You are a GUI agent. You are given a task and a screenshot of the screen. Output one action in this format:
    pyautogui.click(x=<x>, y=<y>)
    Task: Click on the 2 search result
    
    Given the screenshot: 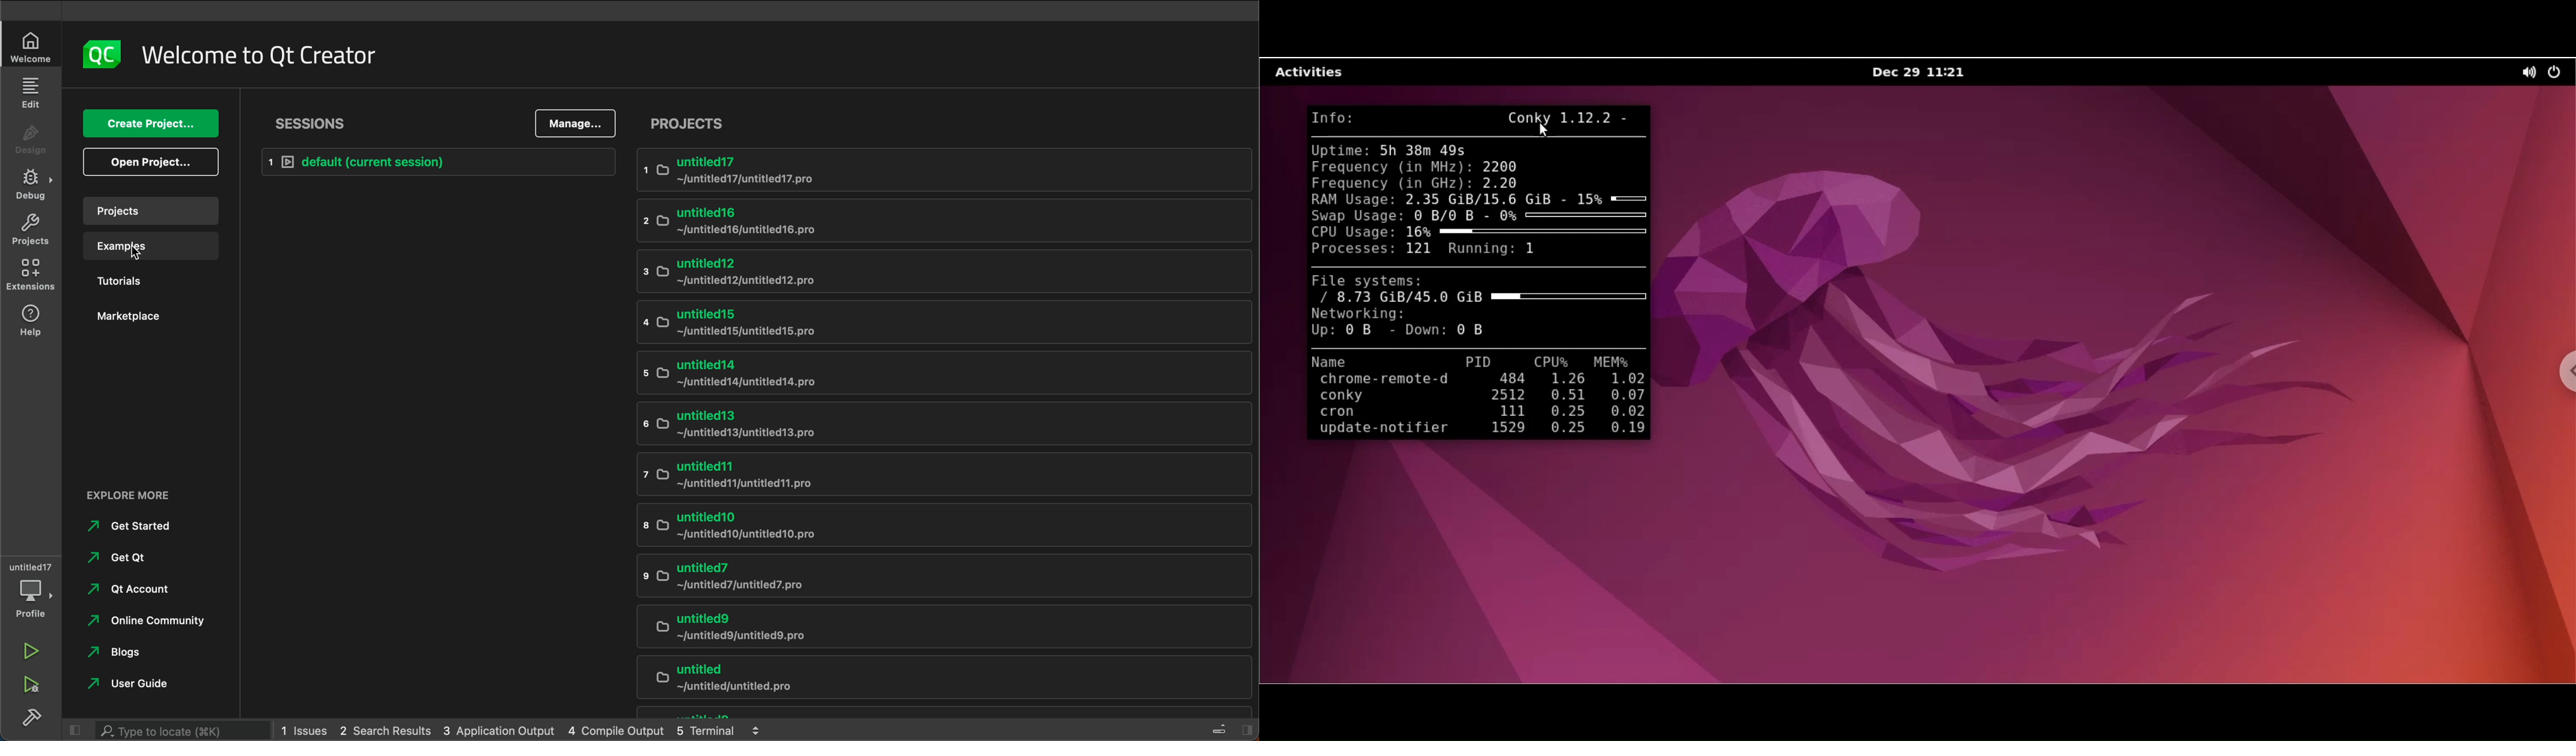 What is the action you would take?
    pyautogui.click(x=387, y=730)
    